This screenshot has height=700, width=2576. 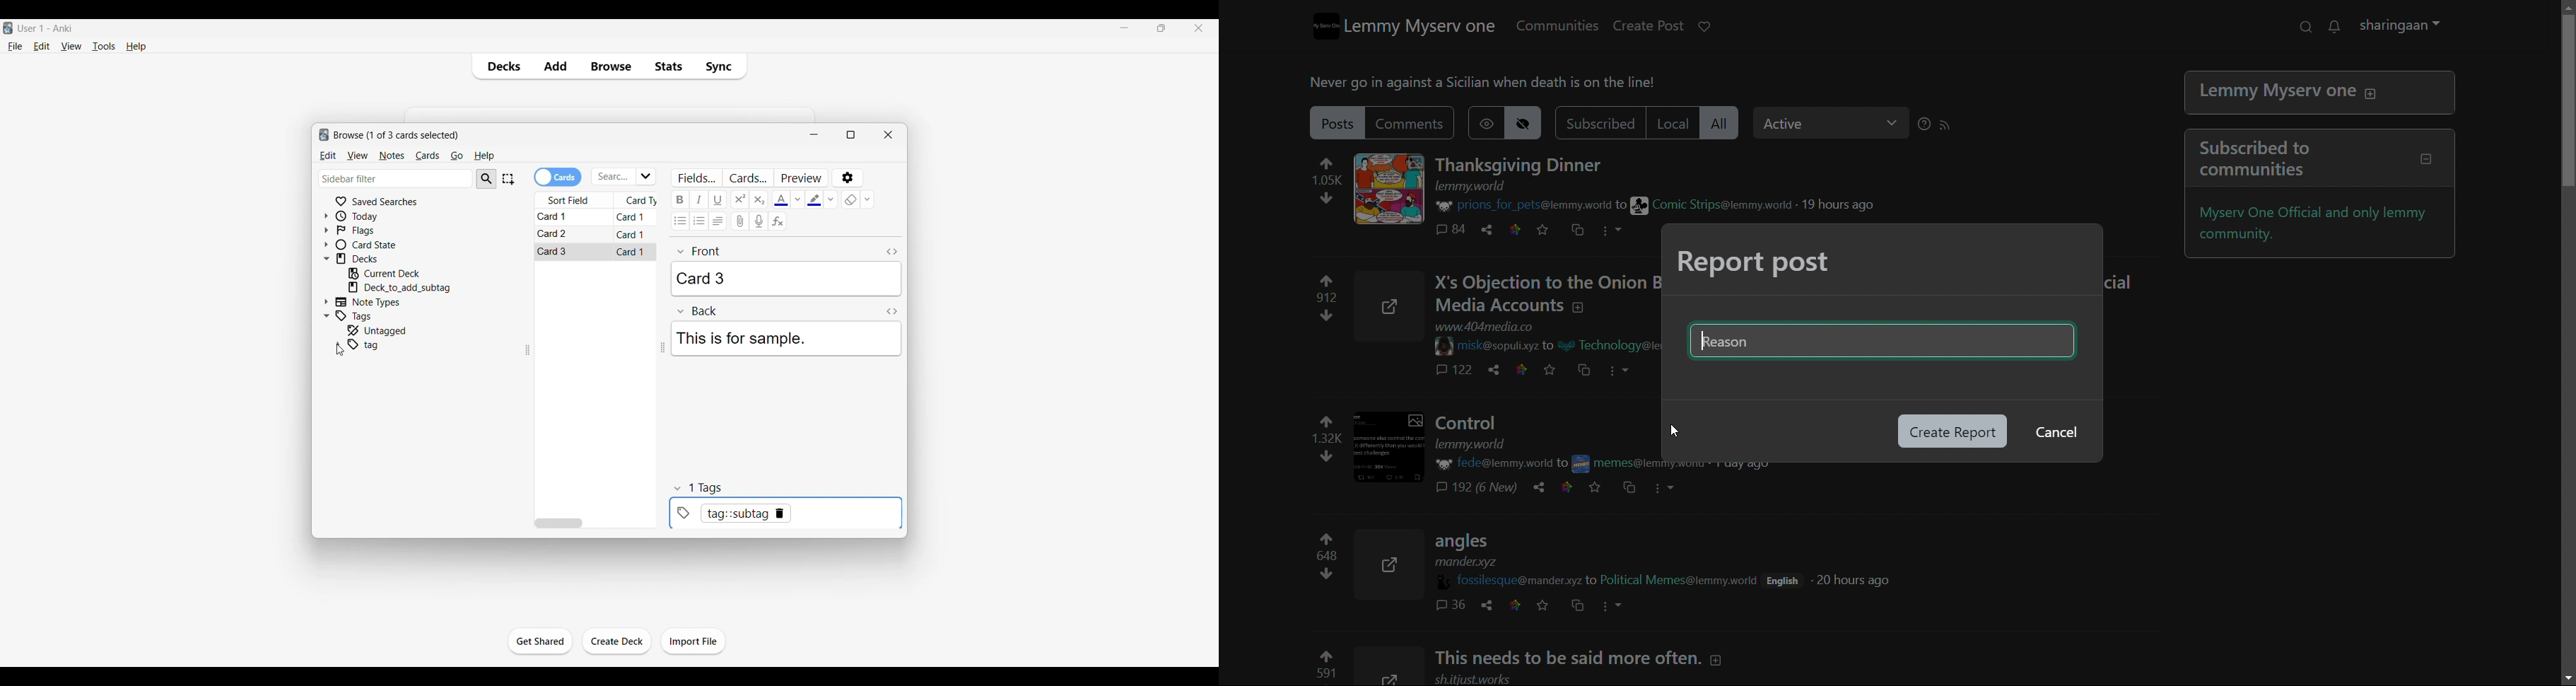 I want to click on comments, so click(x=1456, y=605).